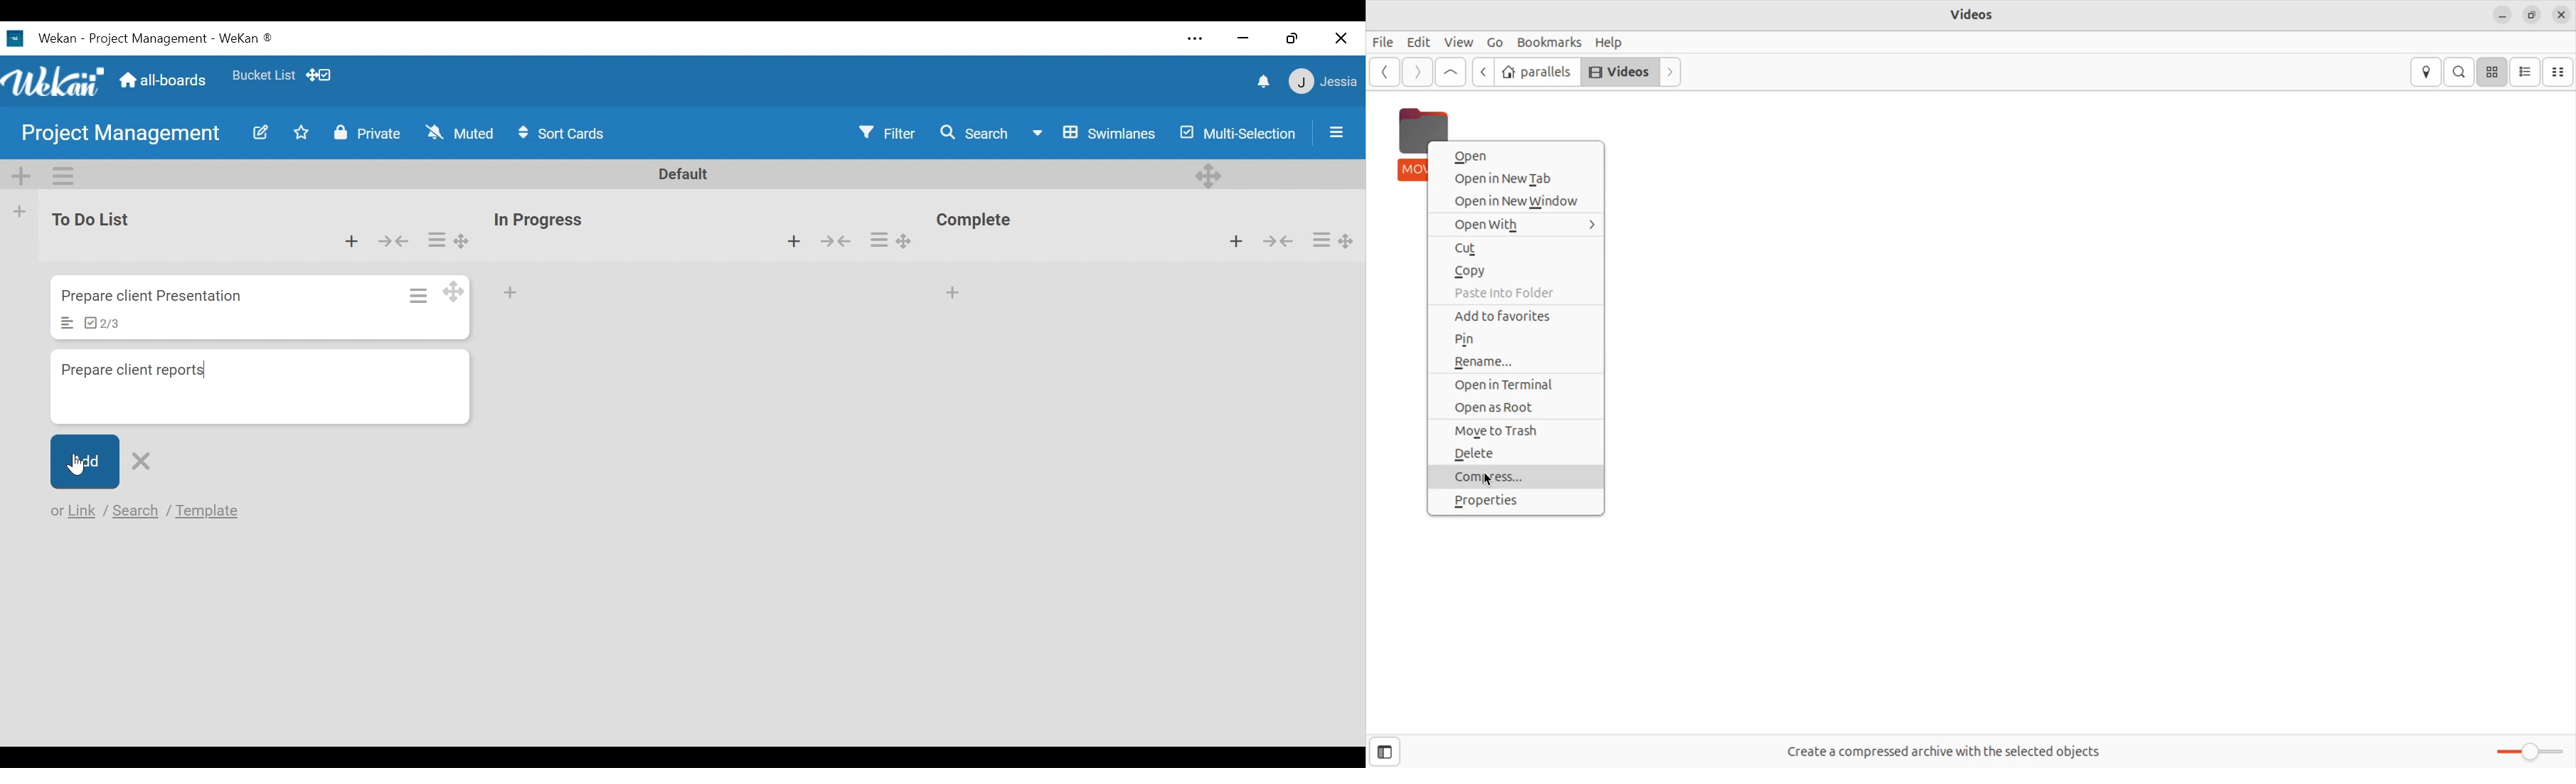 This screenshot has width=2576, height=784. Describe the element at coordinates (62, 174) in the screenshot. I see `List actions` at that location.